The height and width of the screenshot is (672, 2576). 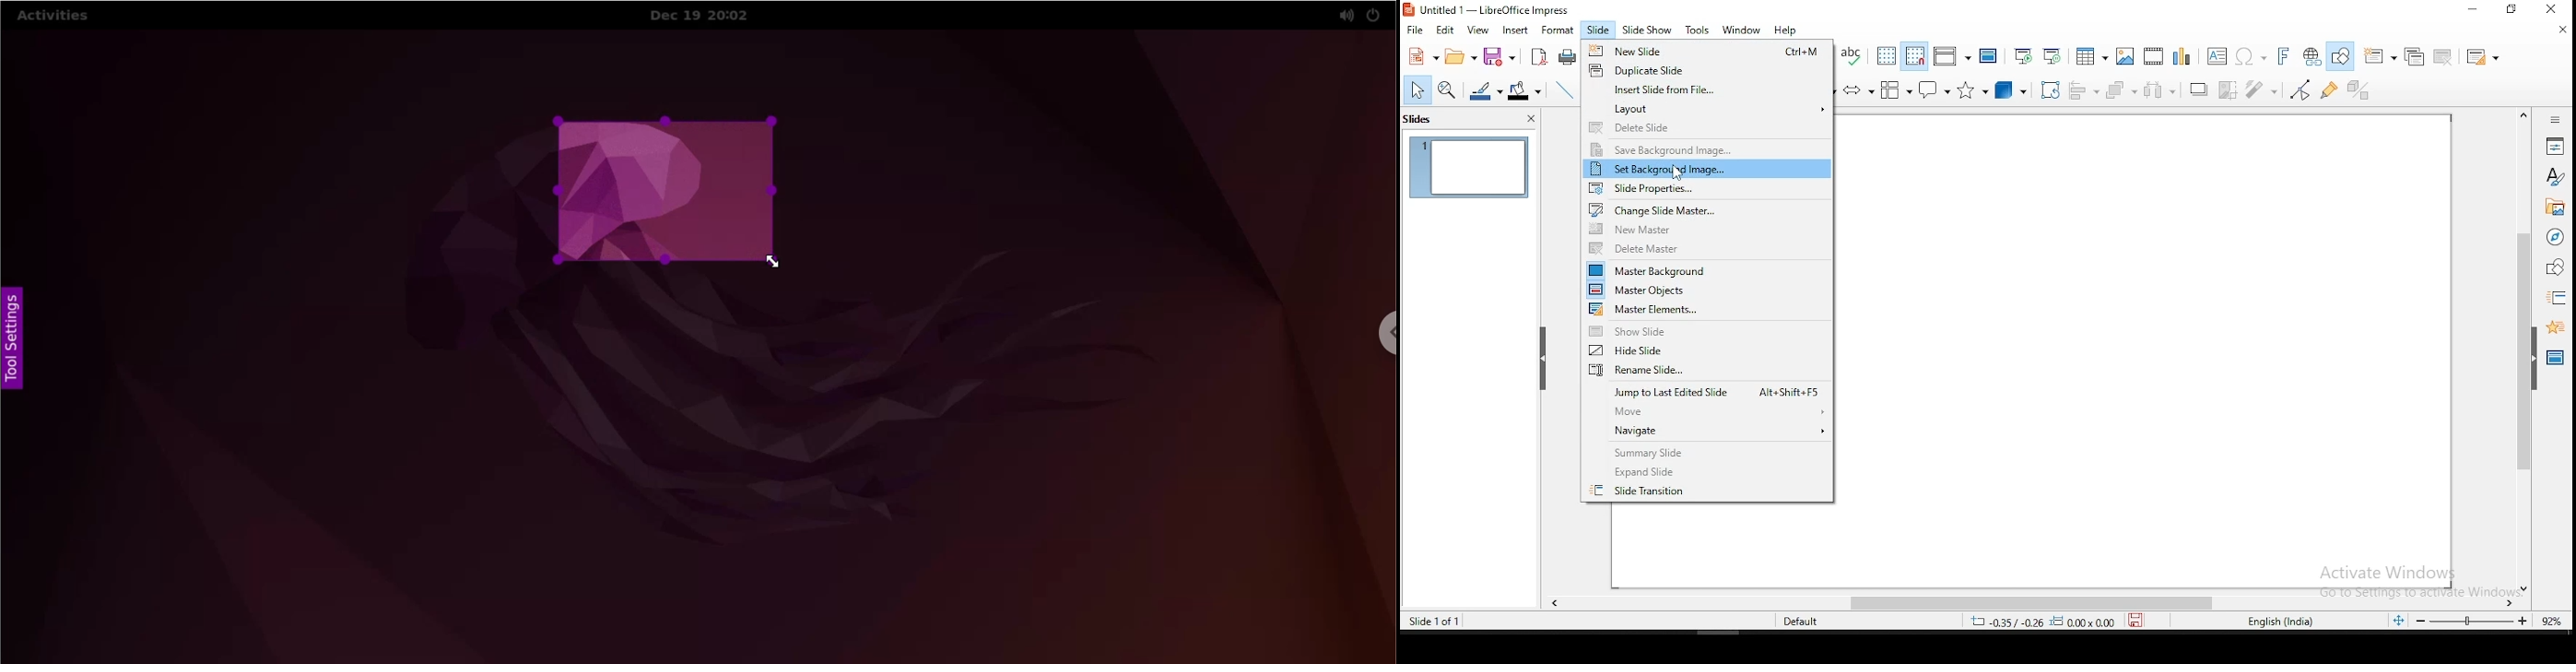 What do you see at coordinates (2125, 54) in the screenshot?
I see `images` at bounding box center [2125, 54].